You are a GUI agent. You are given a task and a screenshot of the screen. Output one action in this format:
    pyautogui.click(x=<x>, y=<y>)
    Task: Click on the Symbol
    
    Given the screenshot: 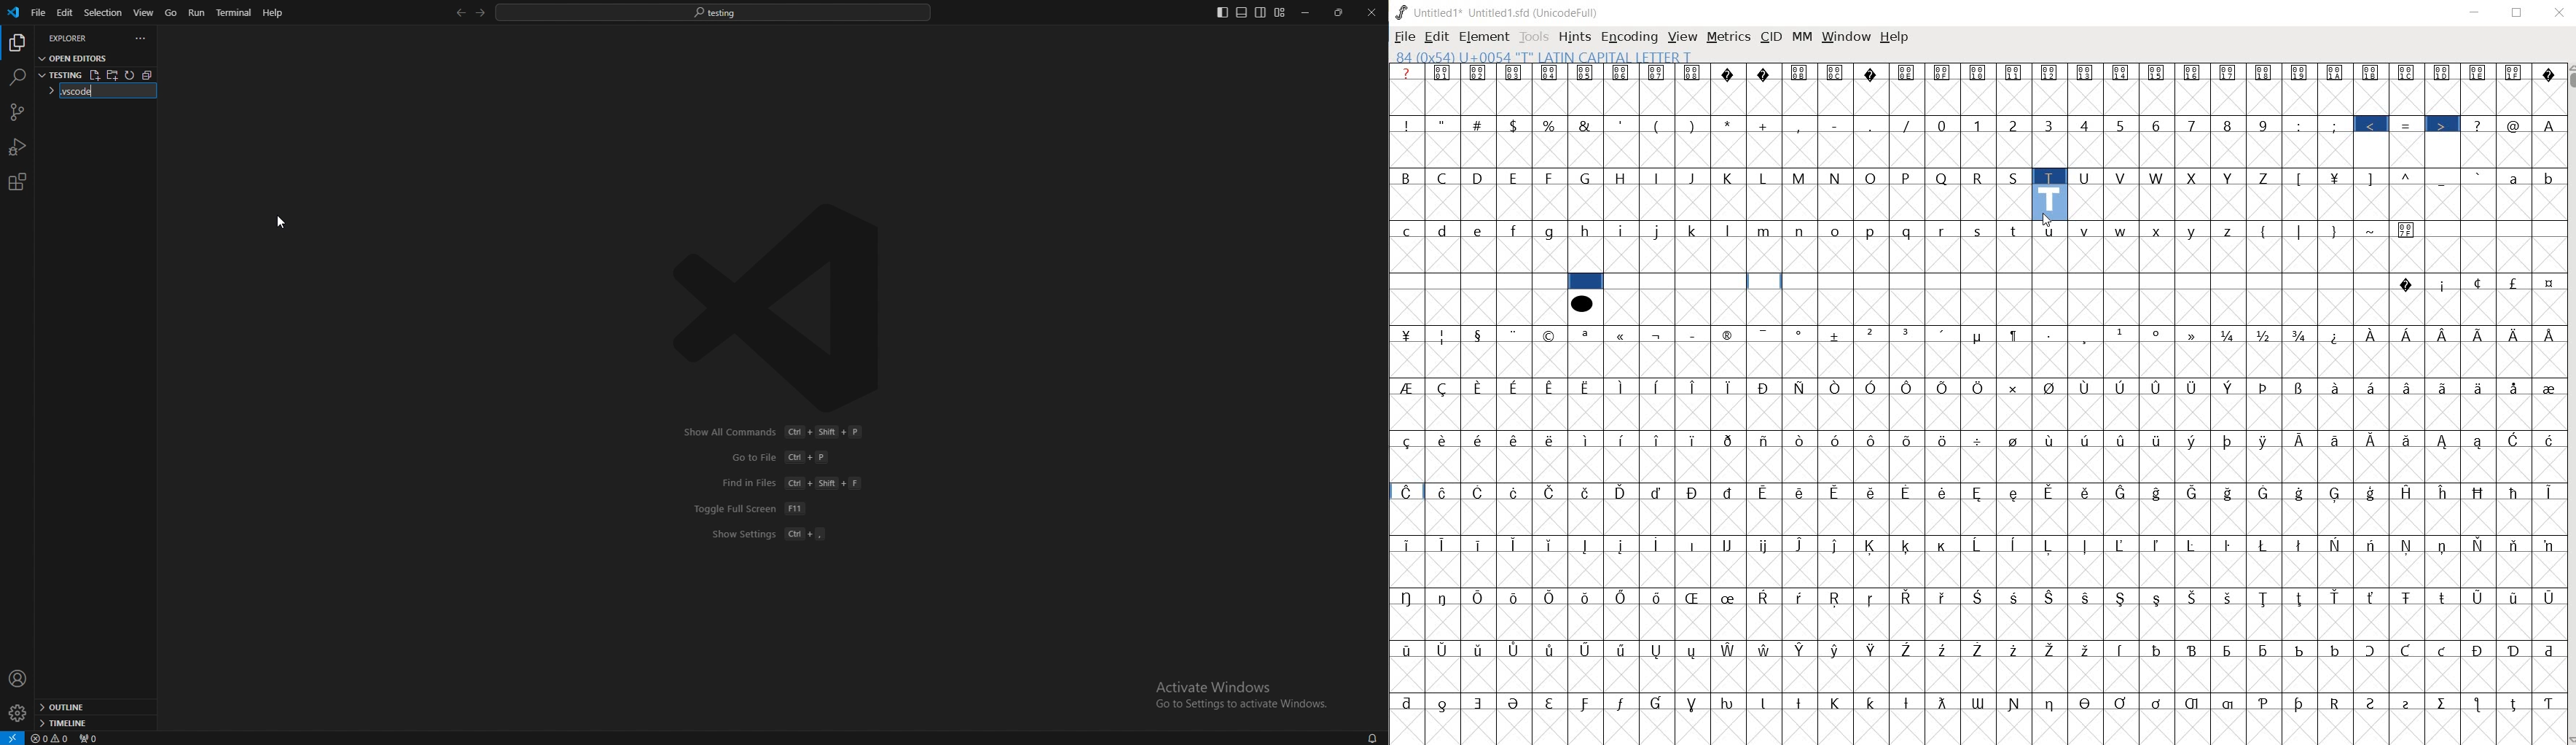 What is the action you would take?
    pyautogui.click(x=2267, y=650)
    